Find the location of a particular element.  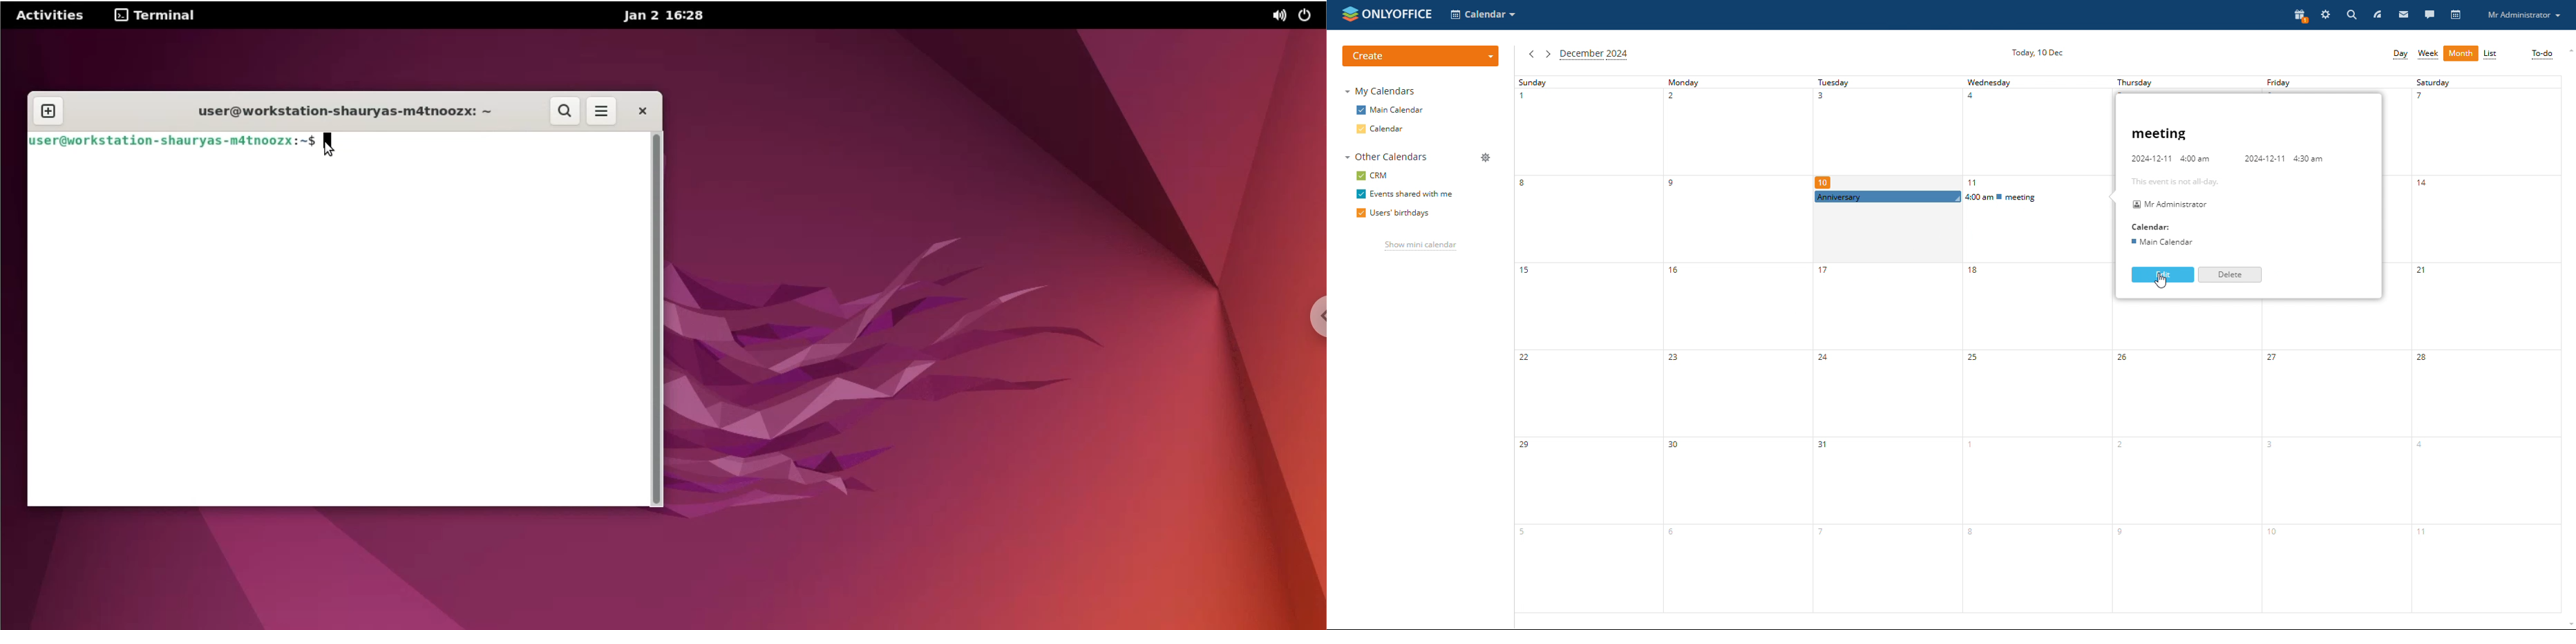

onlyoffice logo is located at coordinates (1349, 16).